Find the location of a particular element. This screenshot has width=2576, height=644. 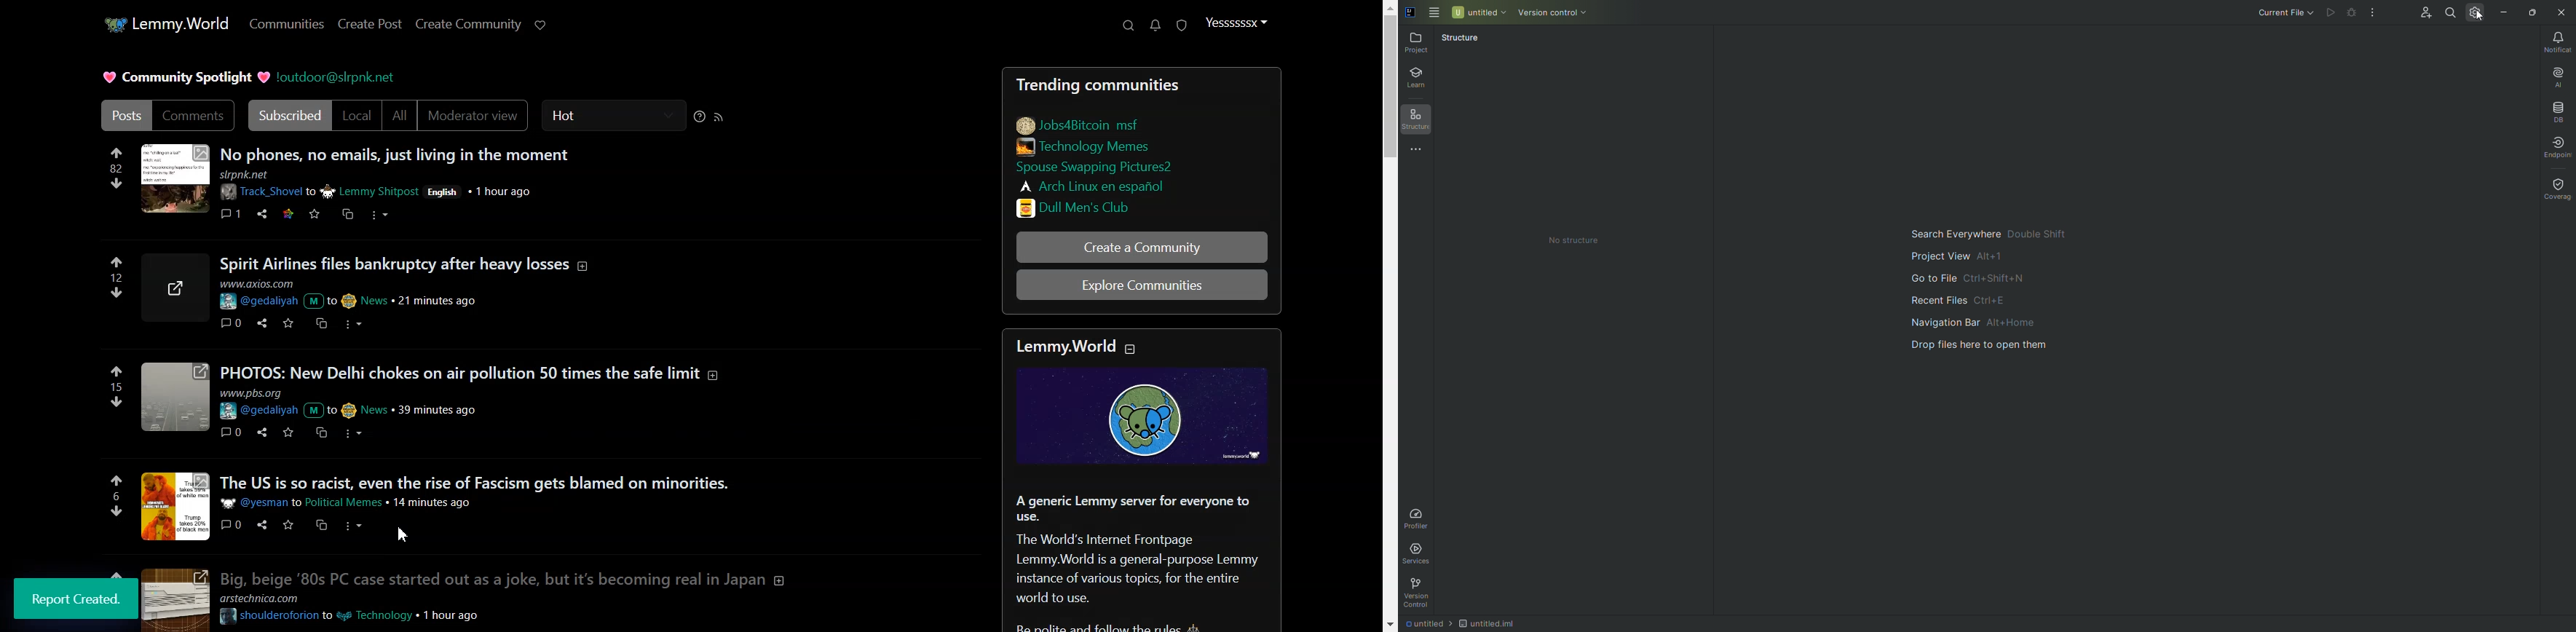

Close is located at coordinates (2561, 13).